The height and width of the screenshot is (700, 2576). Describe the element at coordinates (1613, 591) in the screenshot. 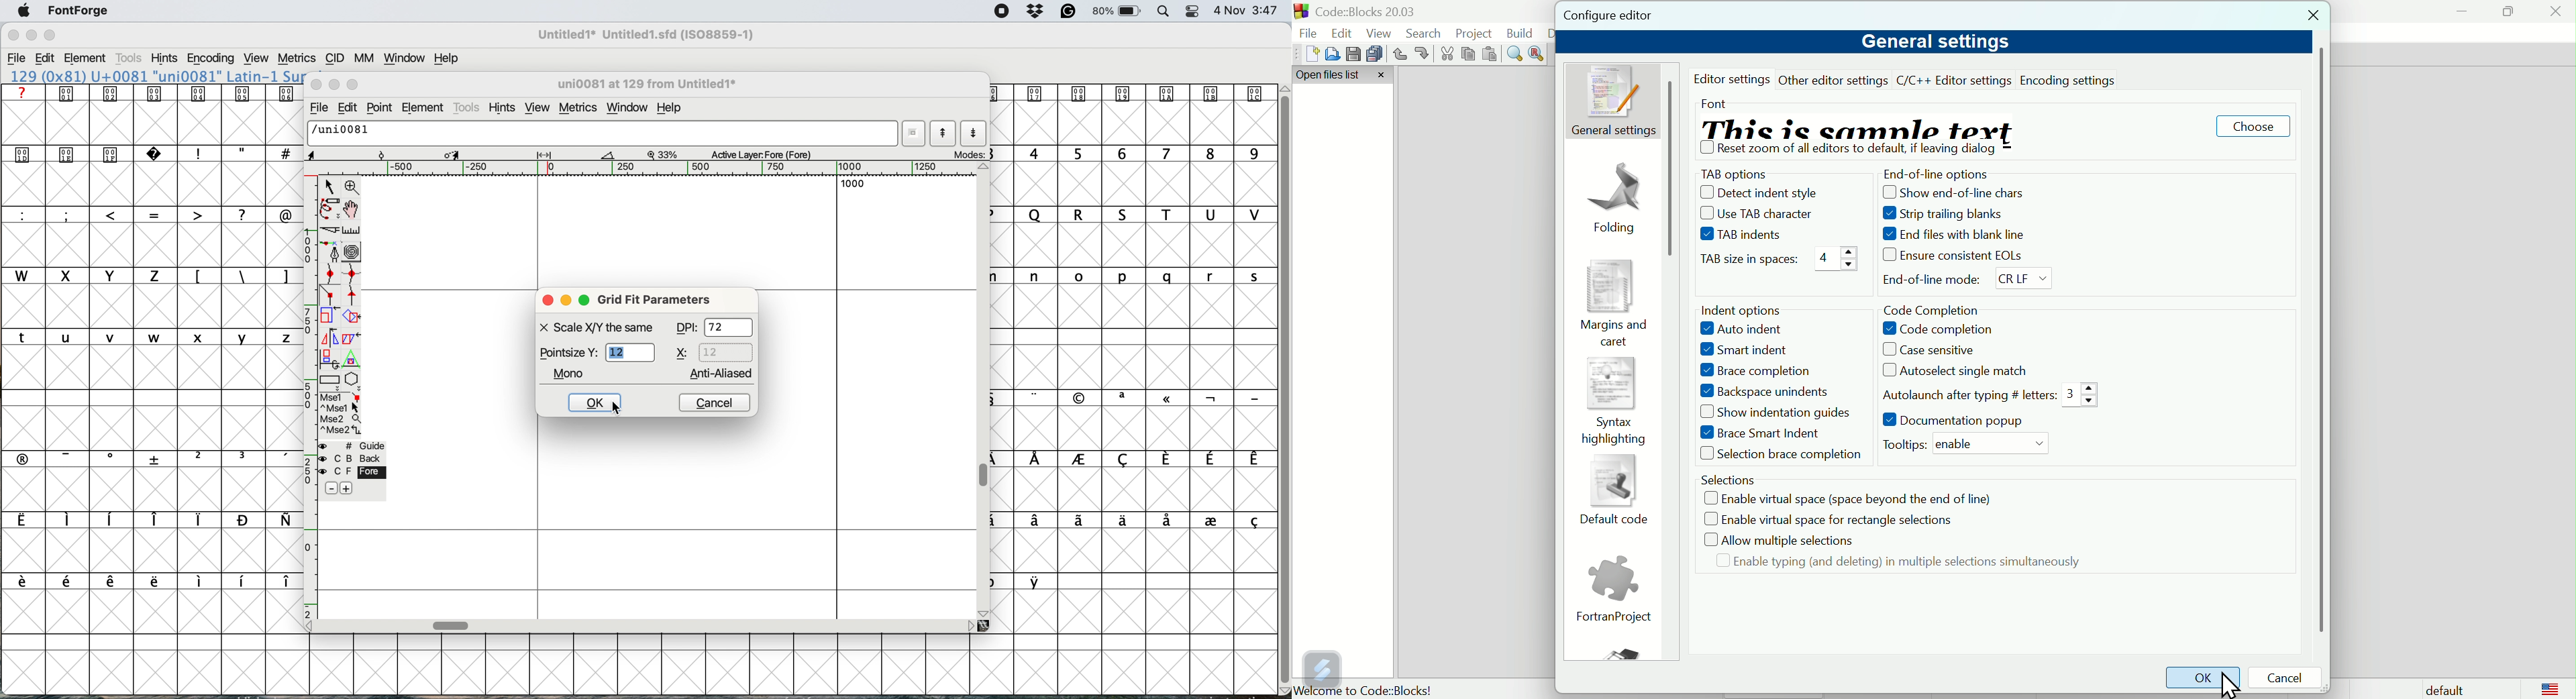

I see `Fortran project` at that location.